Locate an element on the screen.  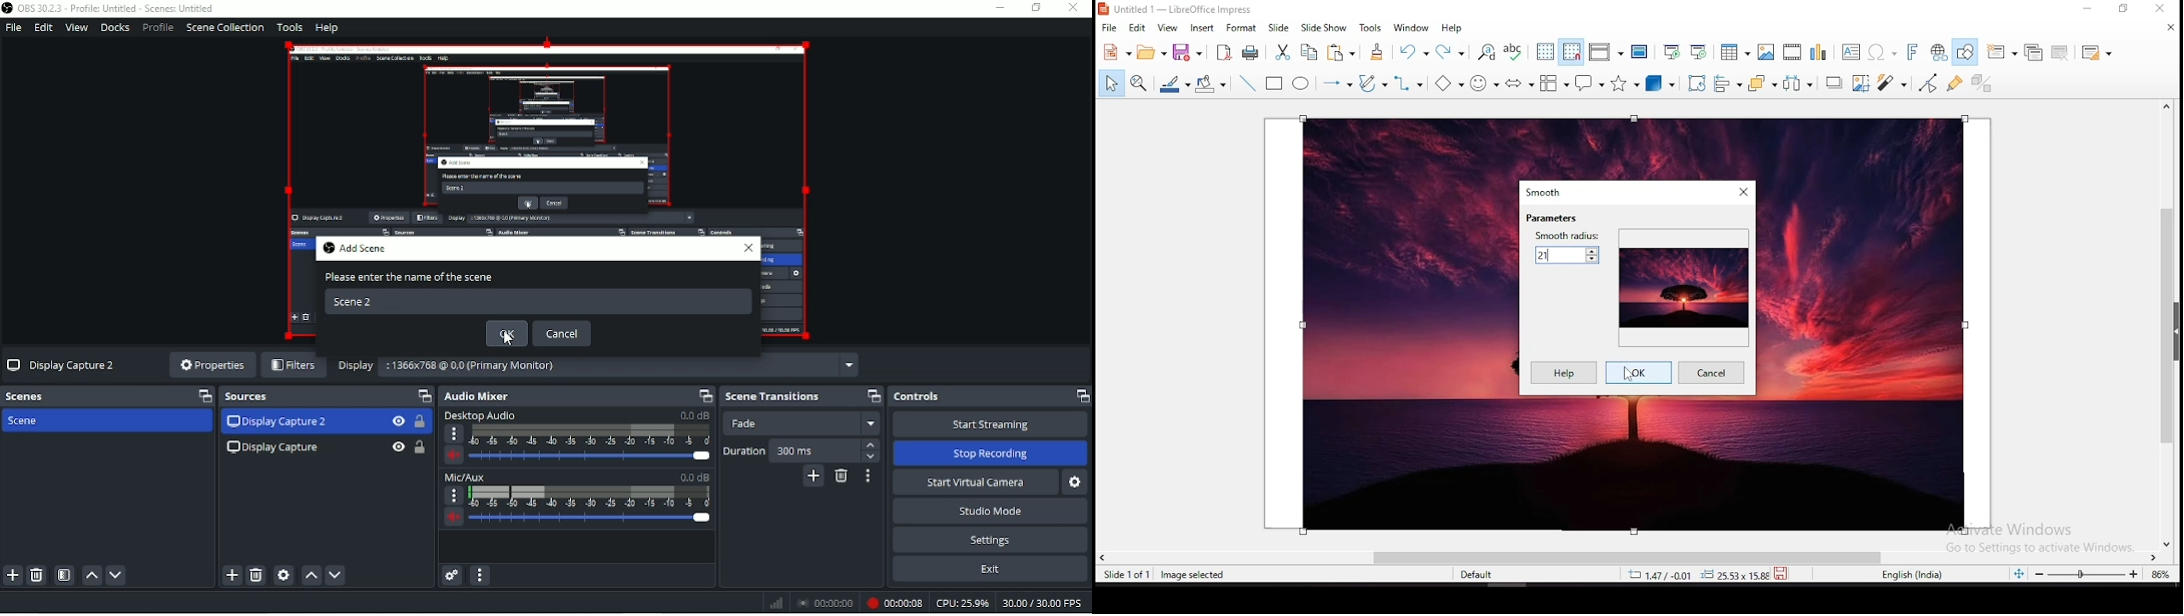
export directly as pdf is located at coordinates (1222, 53).